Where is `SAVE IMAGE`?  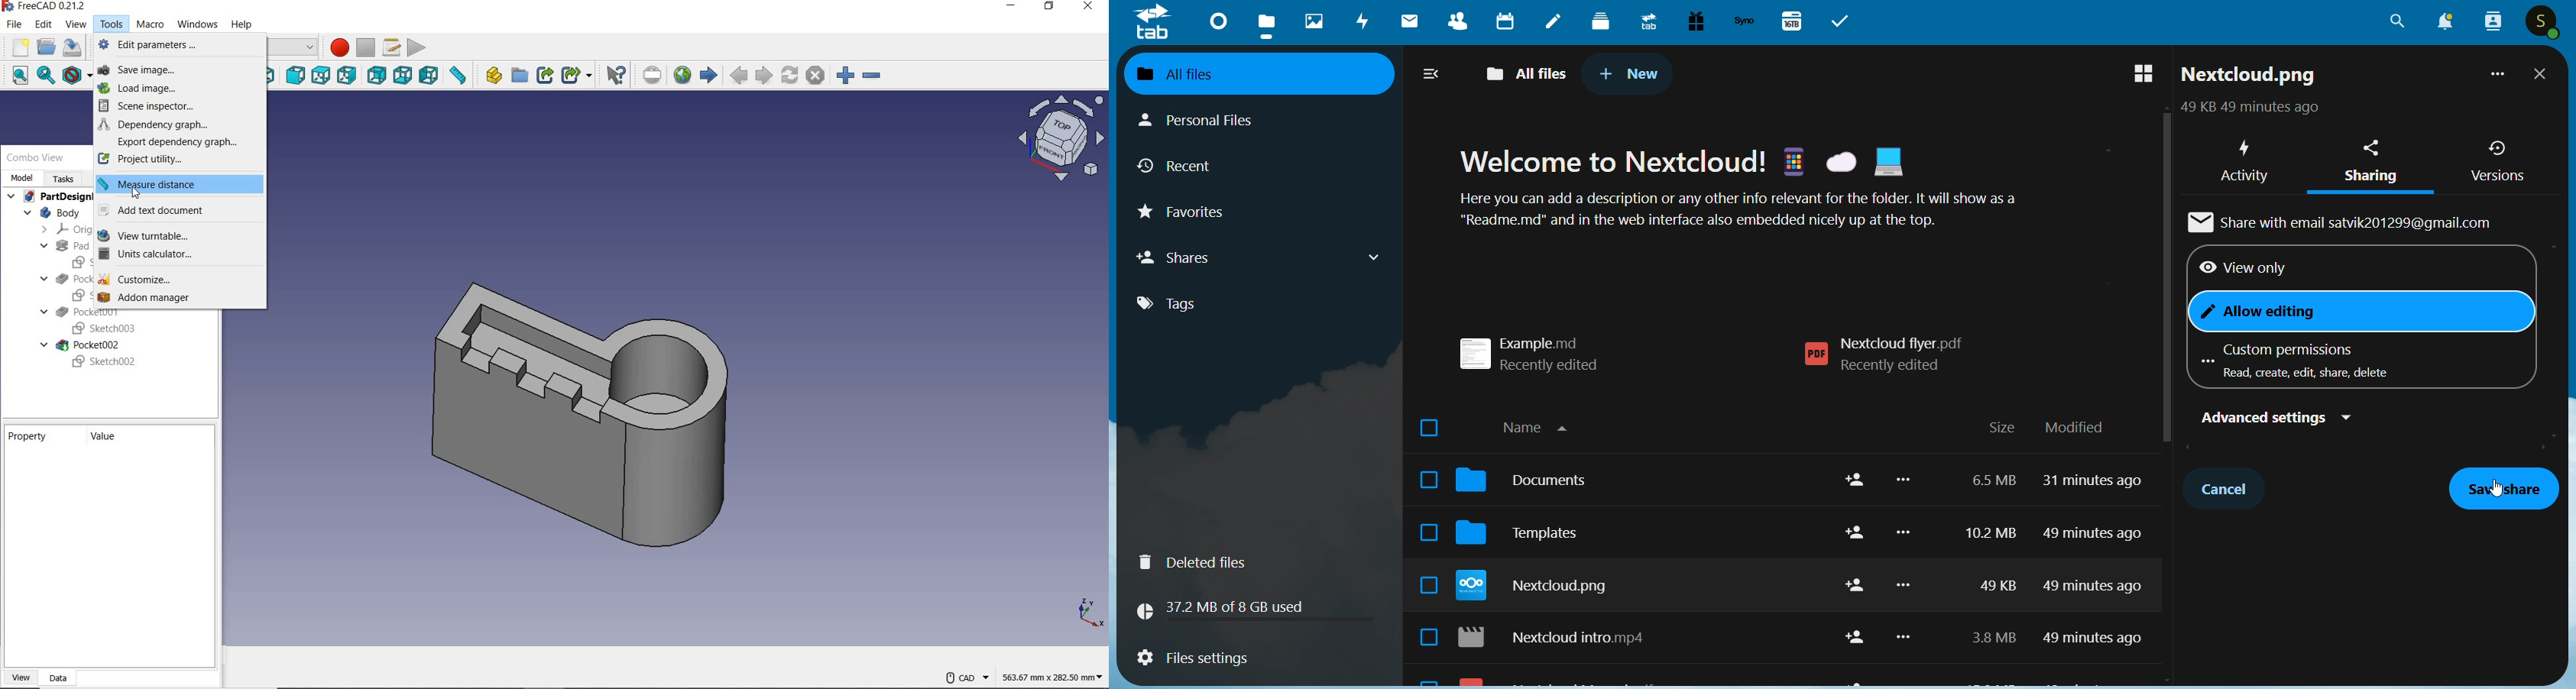 SAVE IMAGE is located at coordinates (179, 71).